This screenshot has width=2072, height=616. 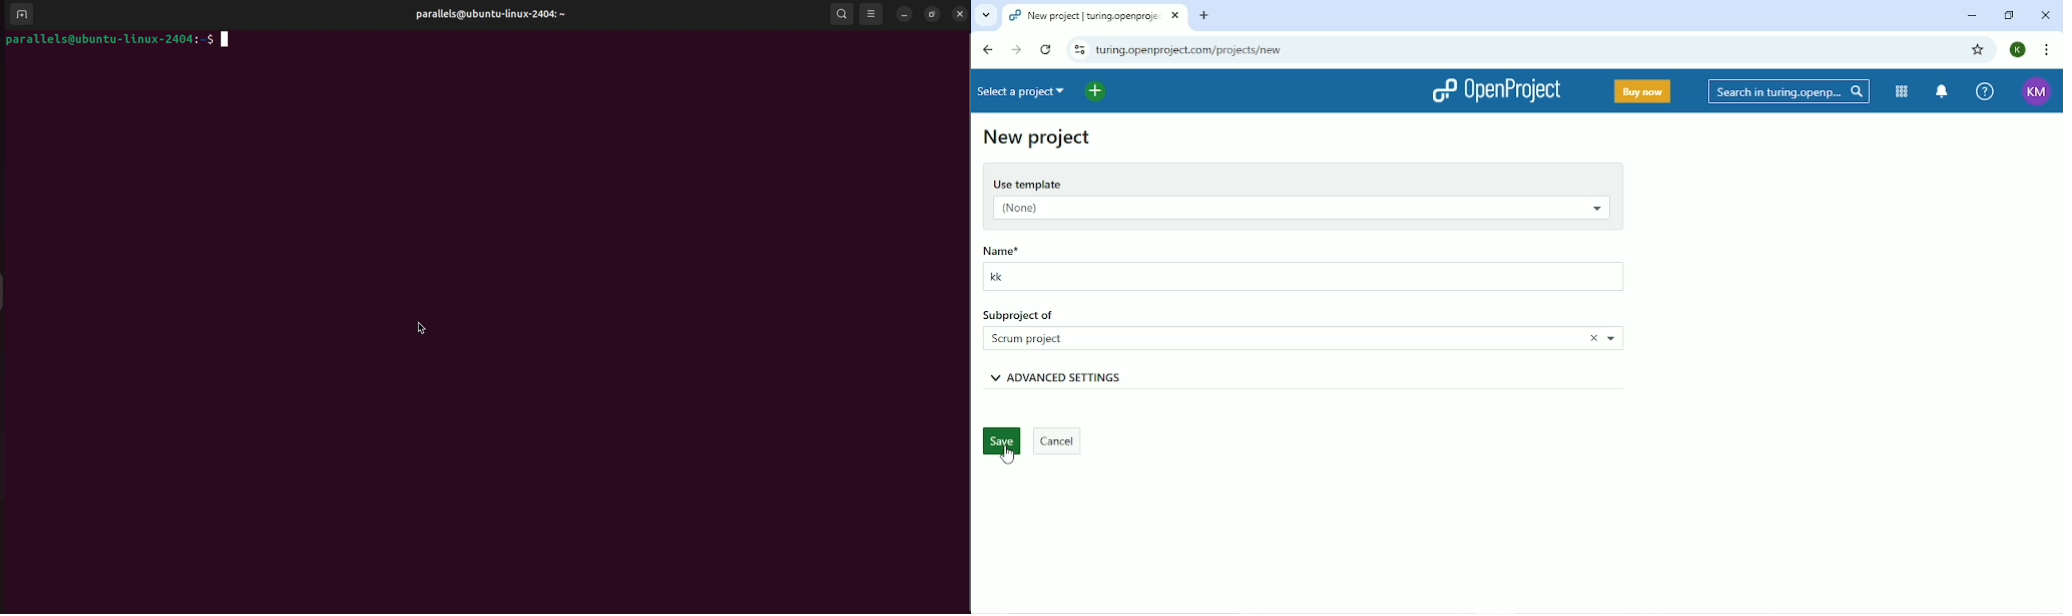 I want to click on Close, so click(x=2045, y=14).